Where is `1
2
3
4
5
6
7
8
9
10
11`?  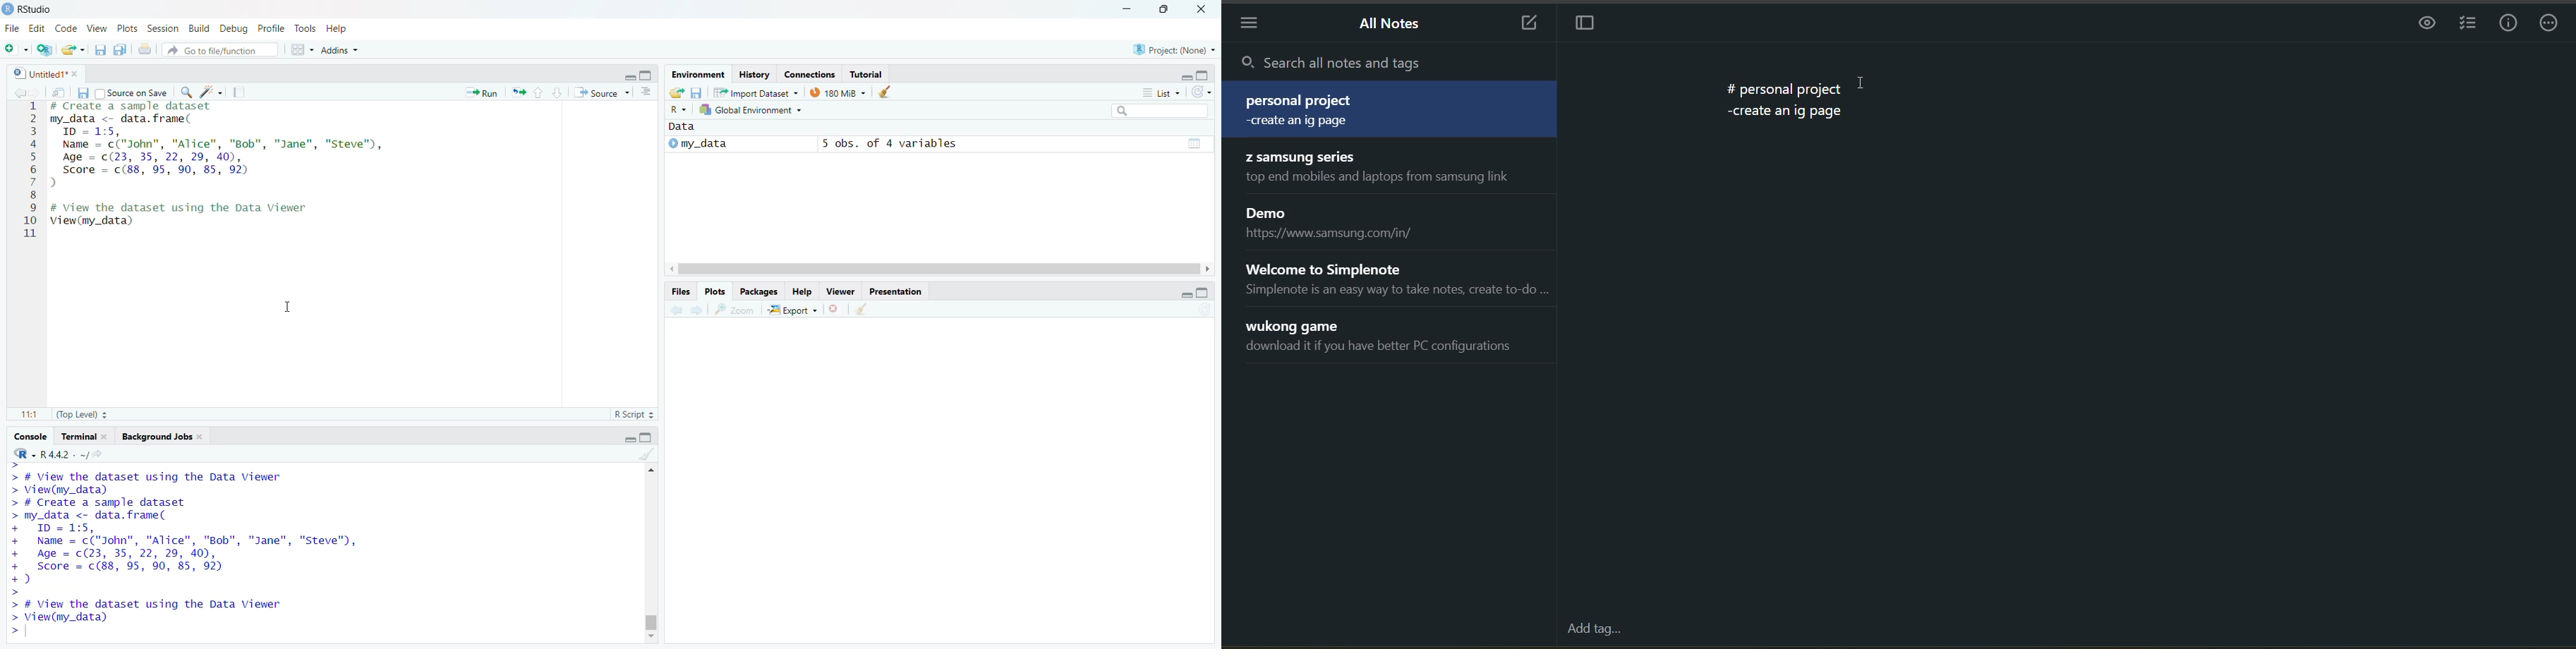 1
2
3
4
5
6
7
8
9
10
11 is located at coordinates (34, 172).